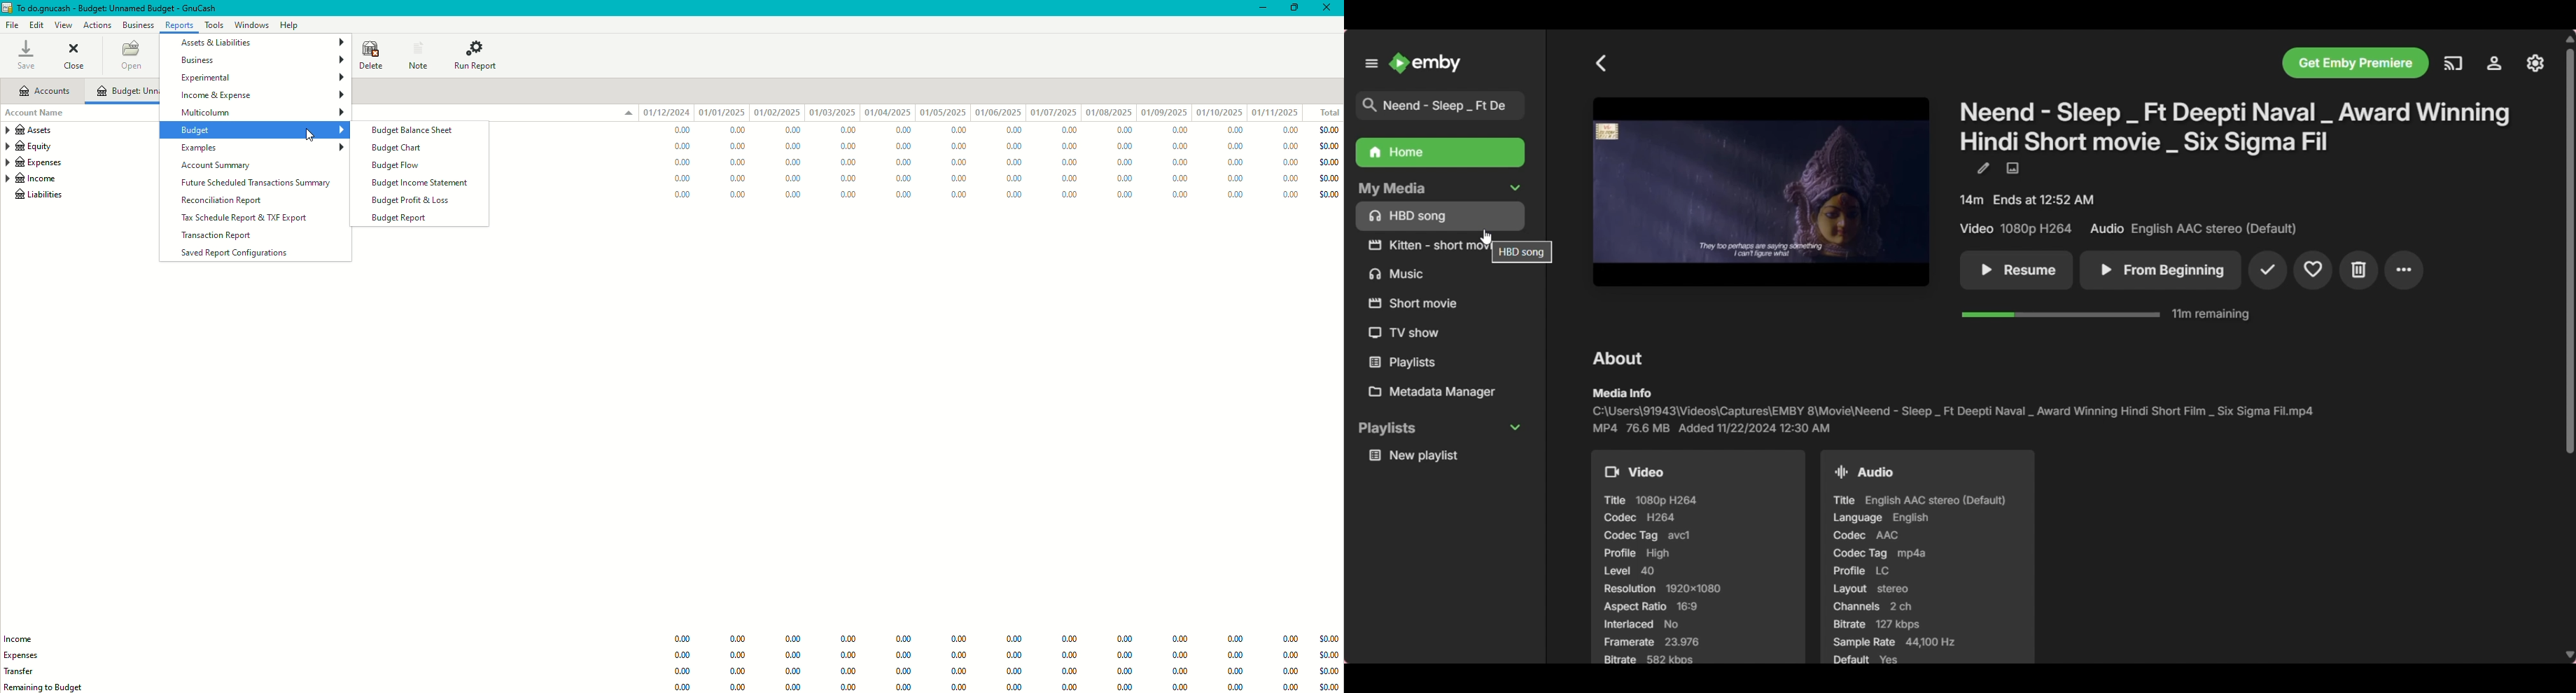 This screenshot has width=2576, height=700. Describe the element at coordinates (841, 131) in the screenshot. I see `0.00` at that location.